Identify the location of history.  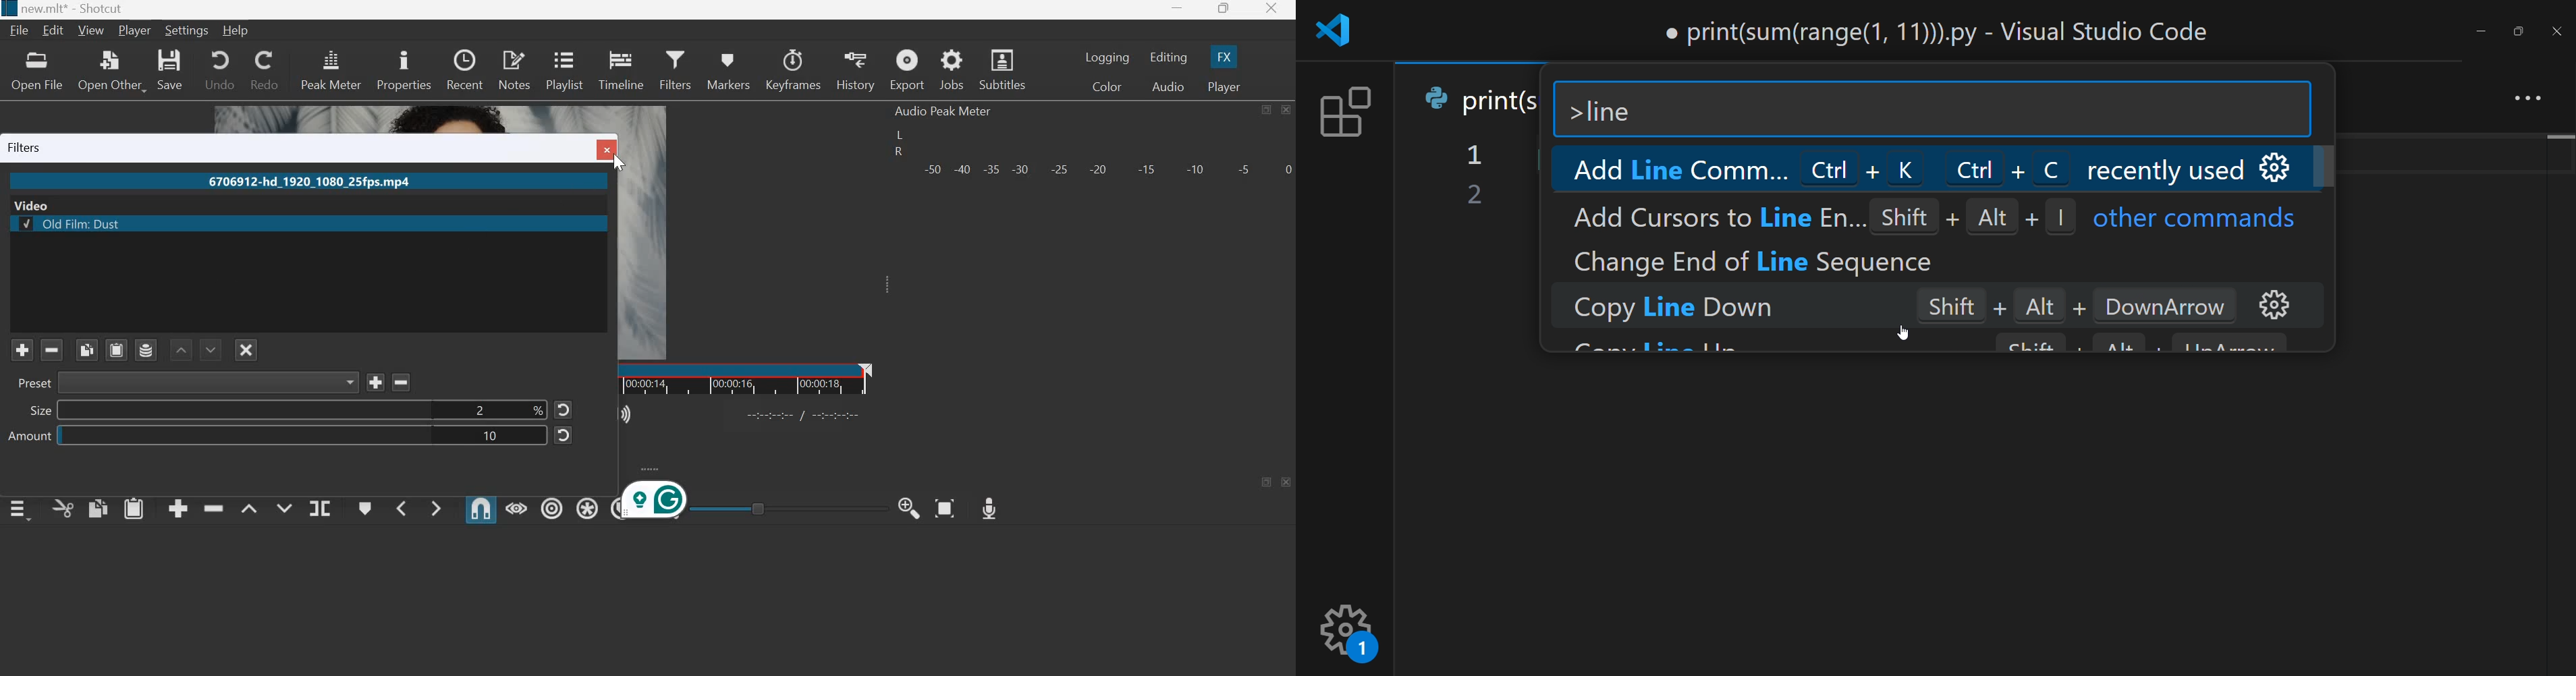
(854, 70).